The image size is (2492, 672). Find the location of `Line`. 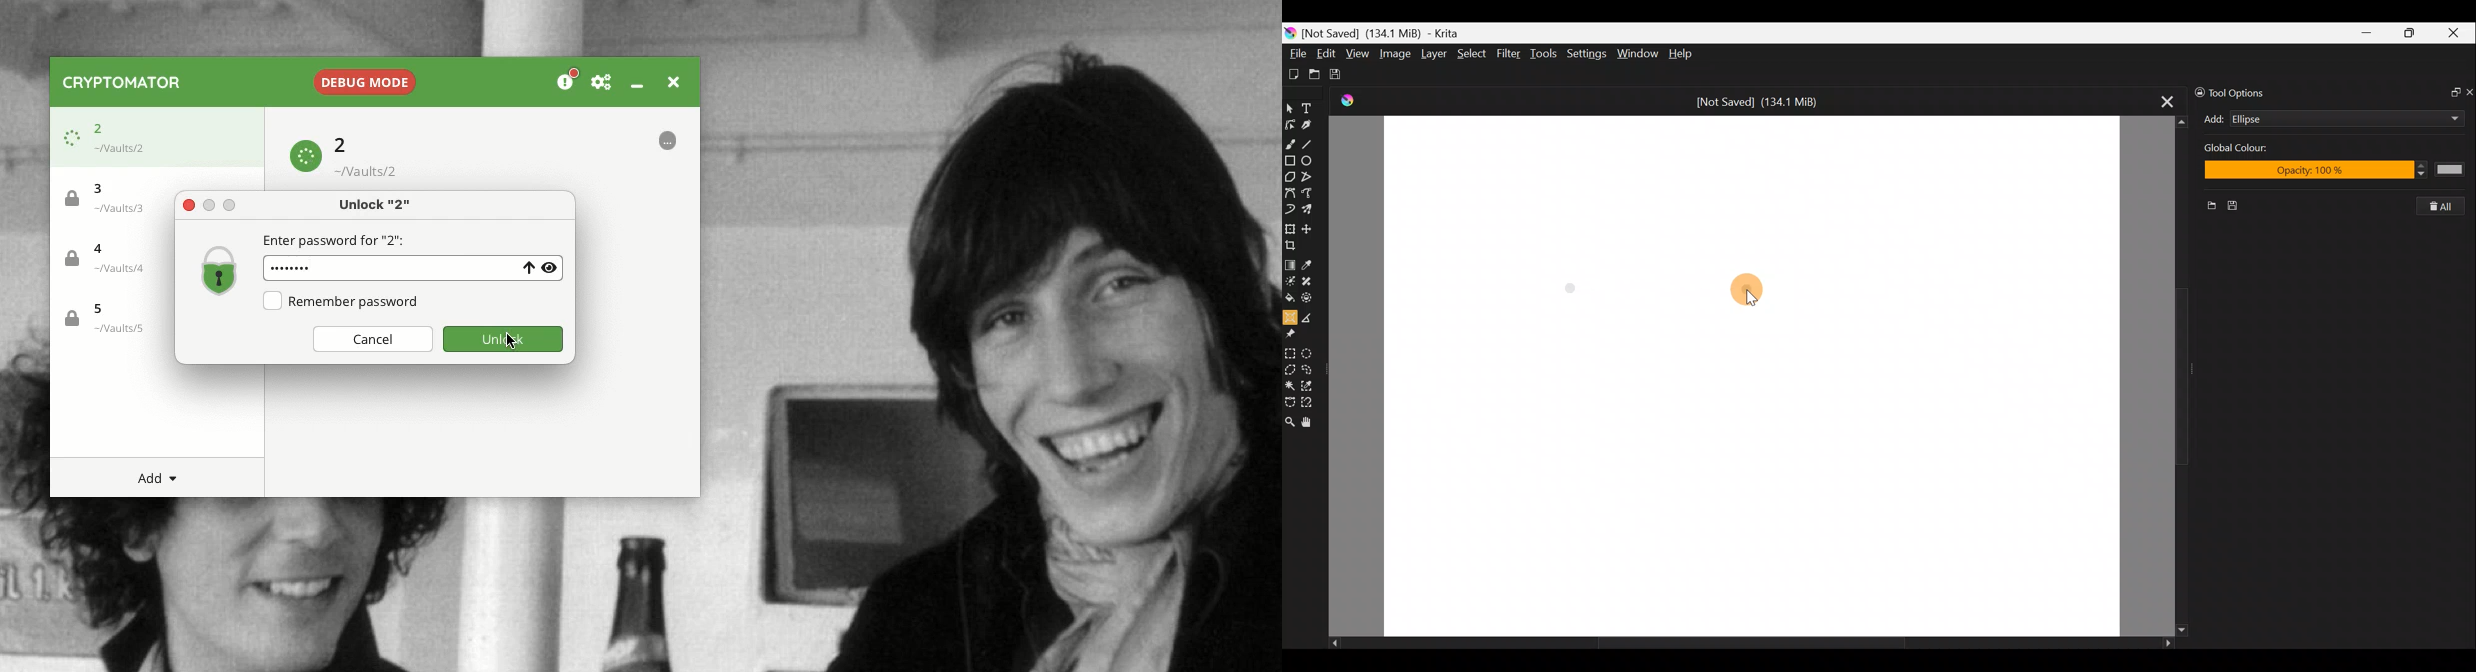

Line is located at coordinates (1312, 144).